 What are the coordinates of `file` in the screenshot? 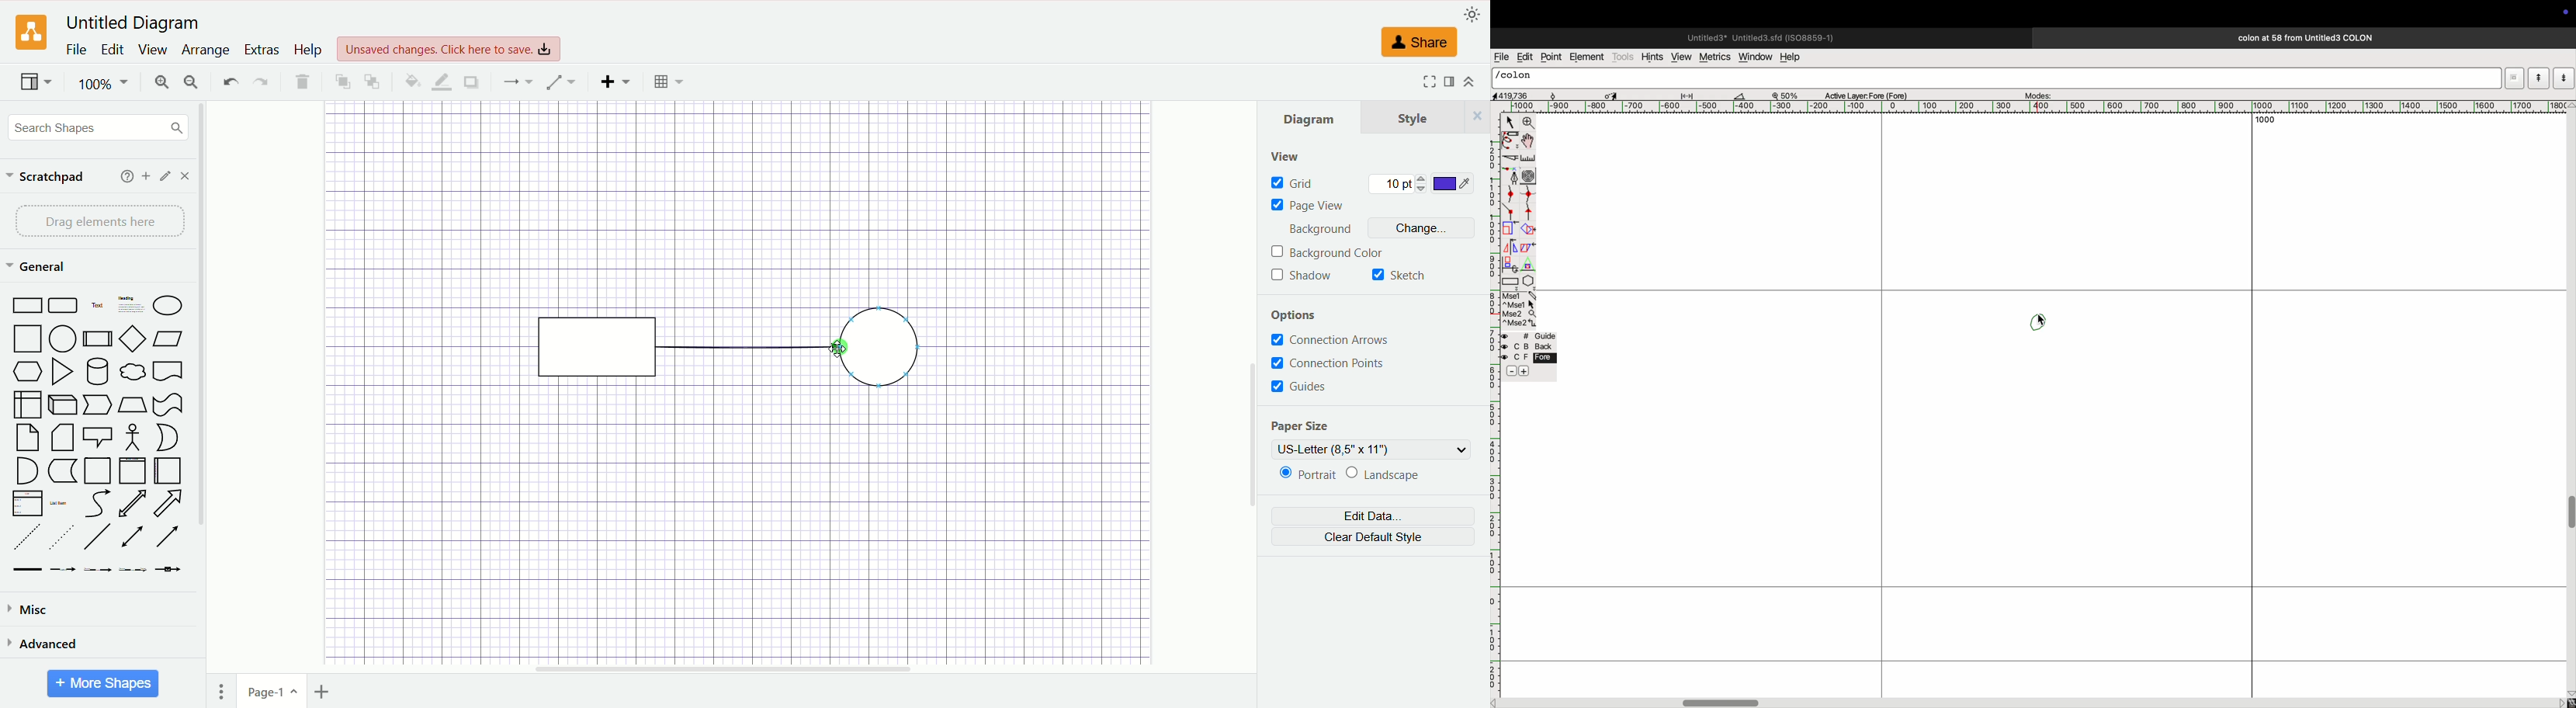 It's located at (76, 50).